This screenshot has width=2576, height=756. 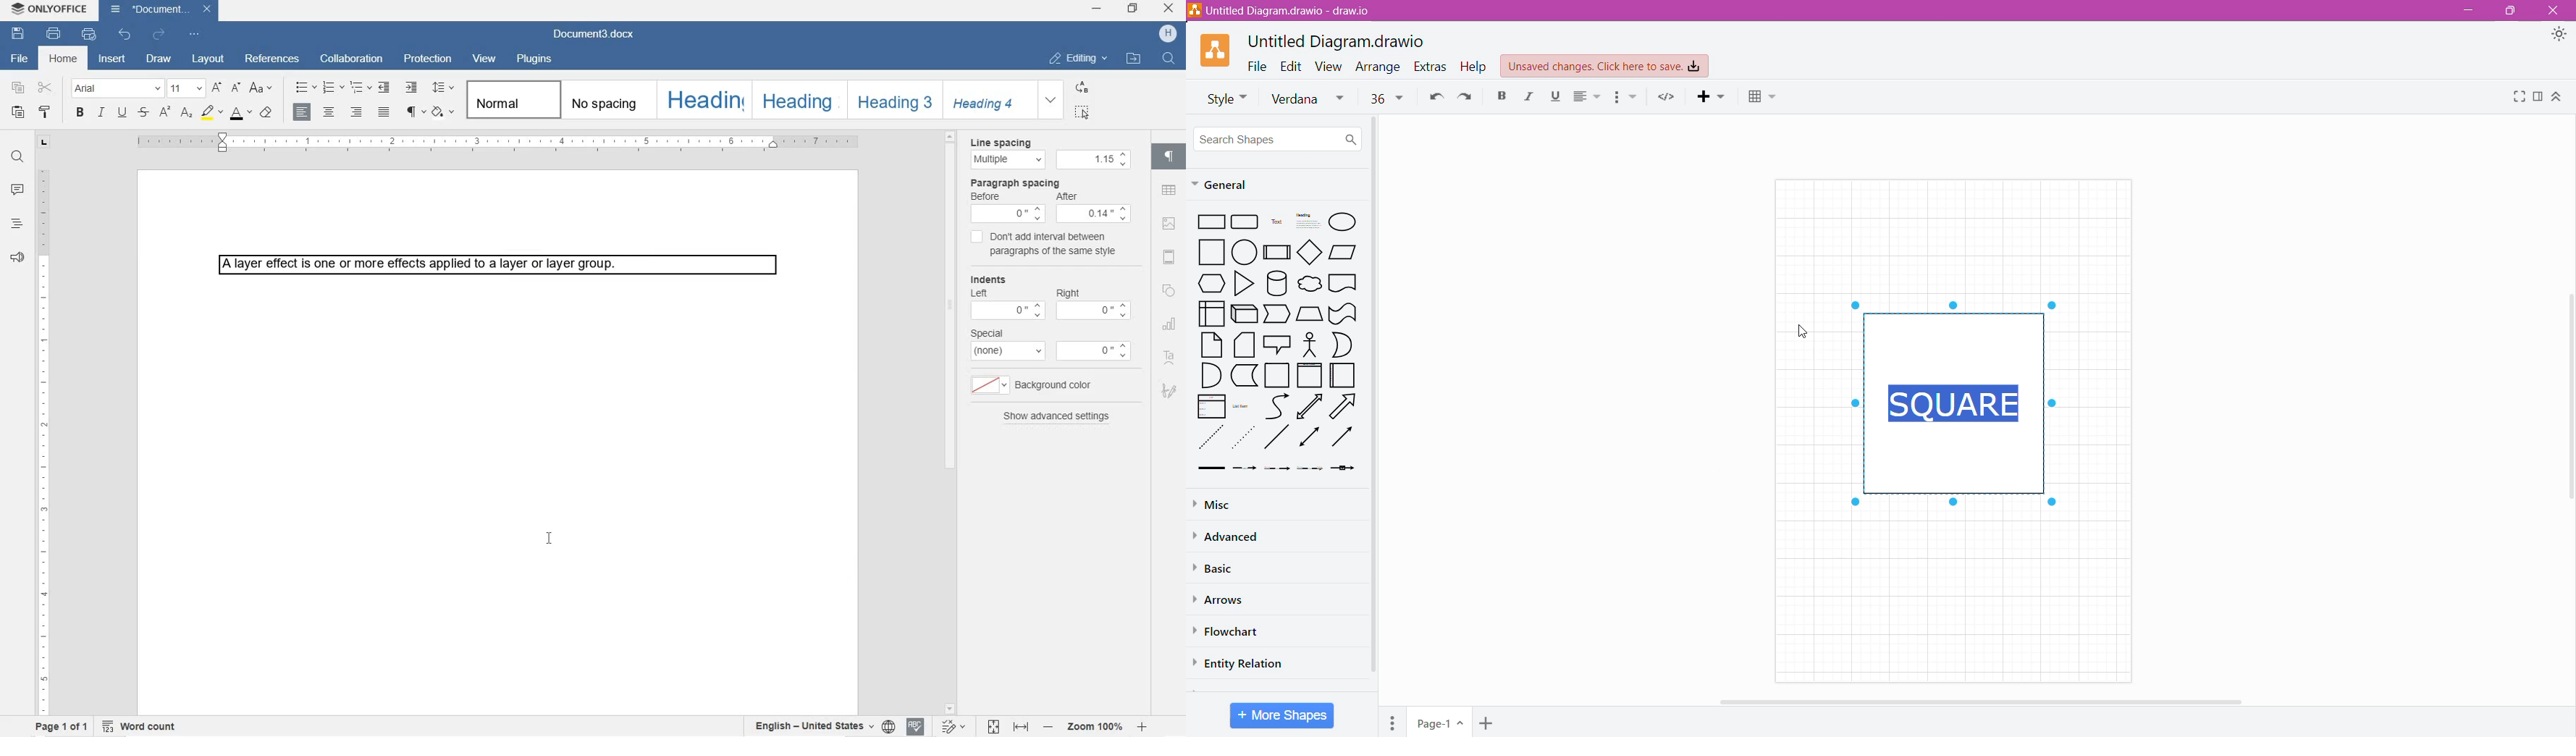 What do you see at coordinates (823, 726) in the screenshot?
I see `SET TEXT OR DOCUMENT LANGUAGE` at bounding box center [823, 726].